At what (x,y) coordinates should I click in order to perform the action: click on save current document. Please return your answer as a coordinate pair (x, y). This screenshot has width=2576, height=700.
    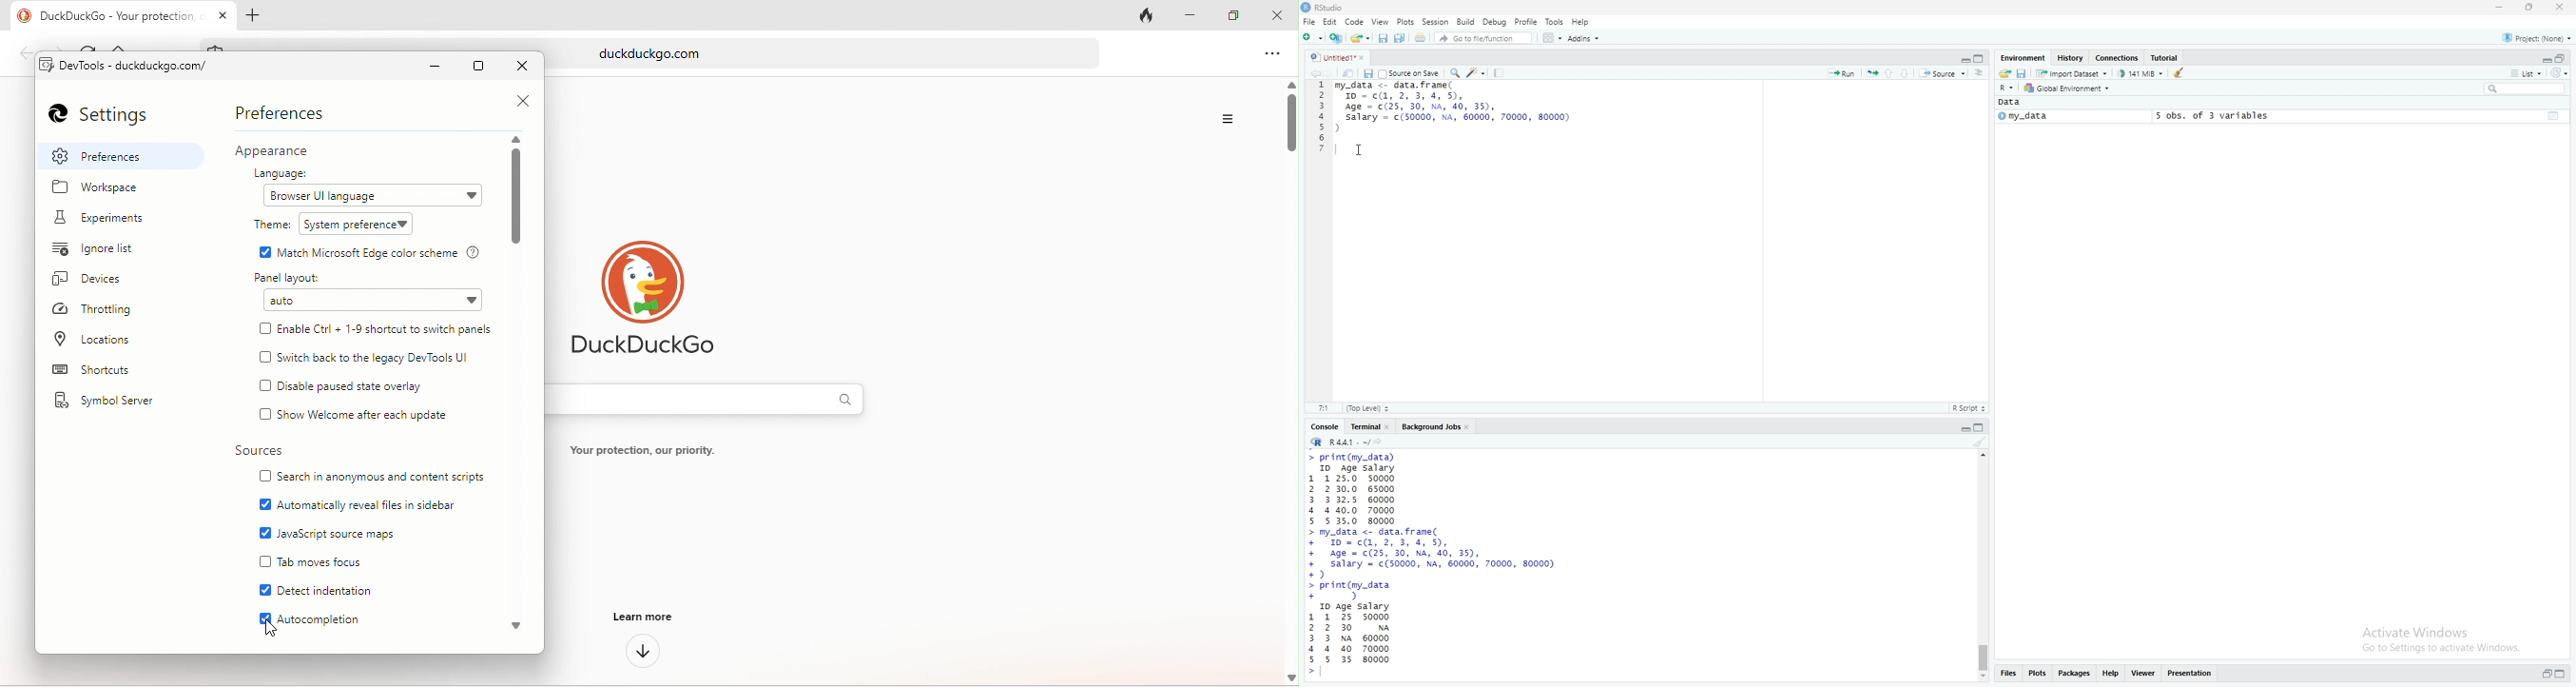
    Looking at the image, I should click on (1382, 39).